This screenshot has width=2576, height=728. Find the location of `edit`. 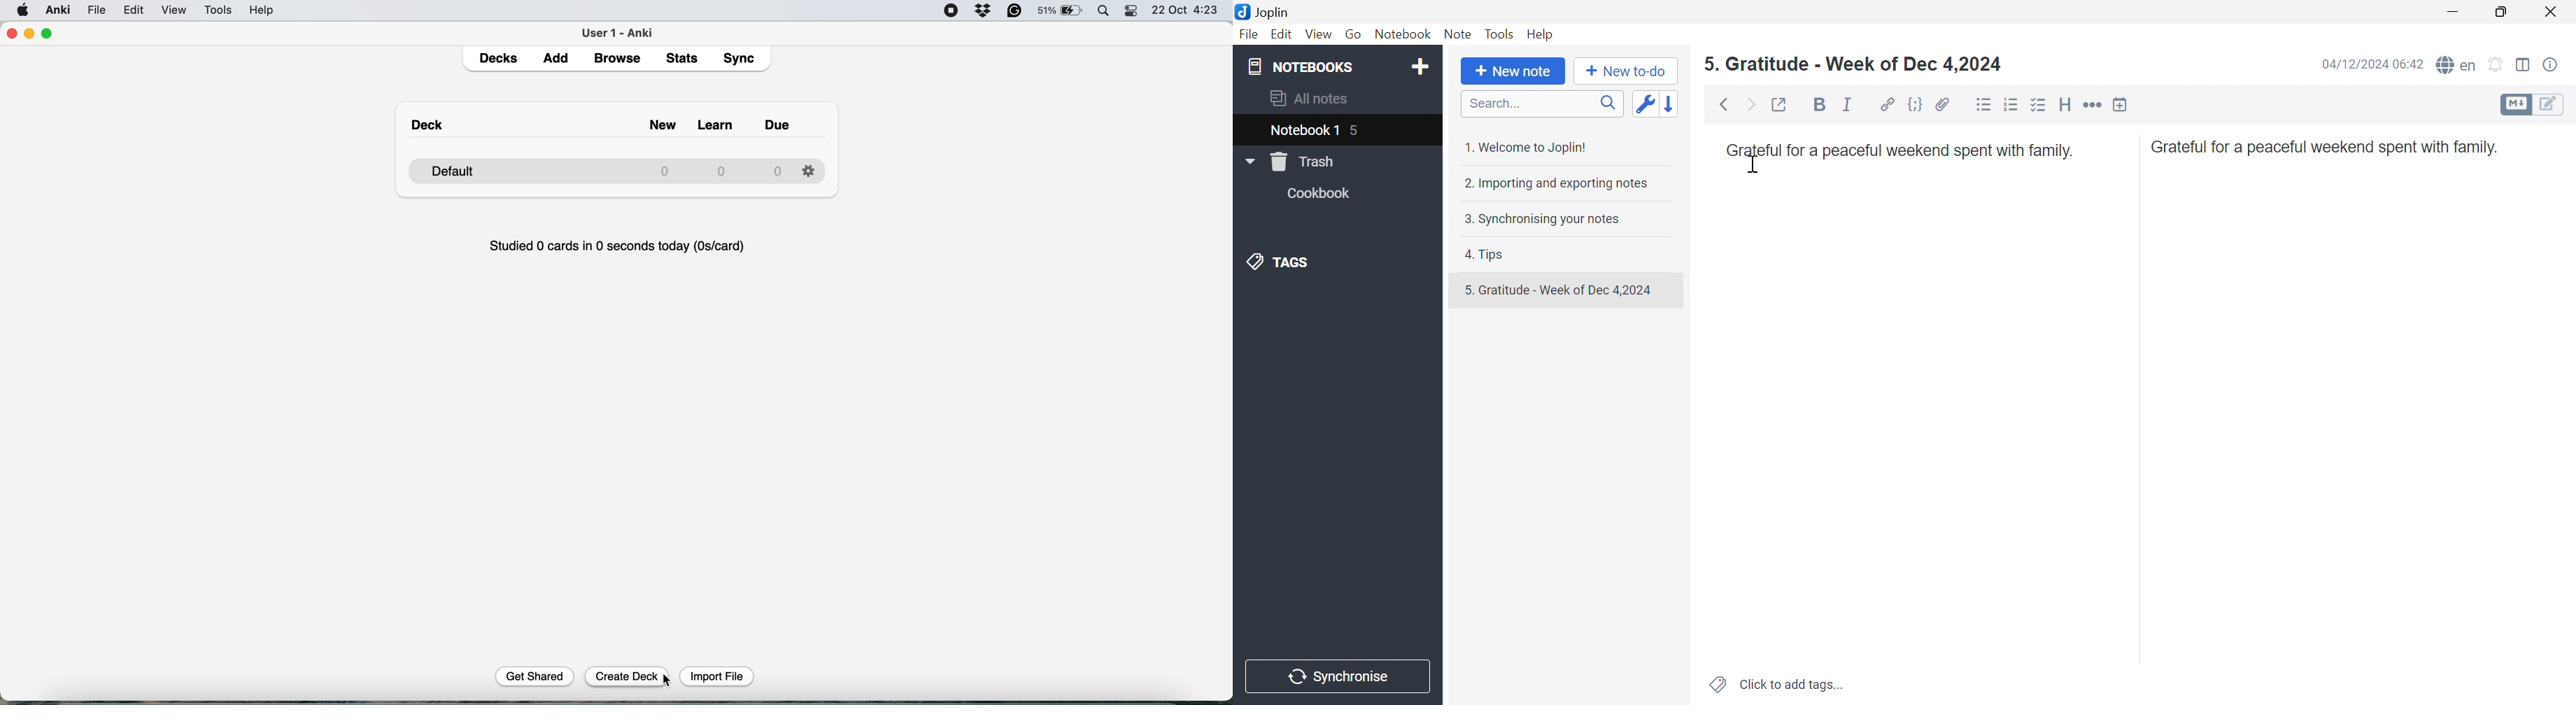

edit is located at coordinates (135, 12).